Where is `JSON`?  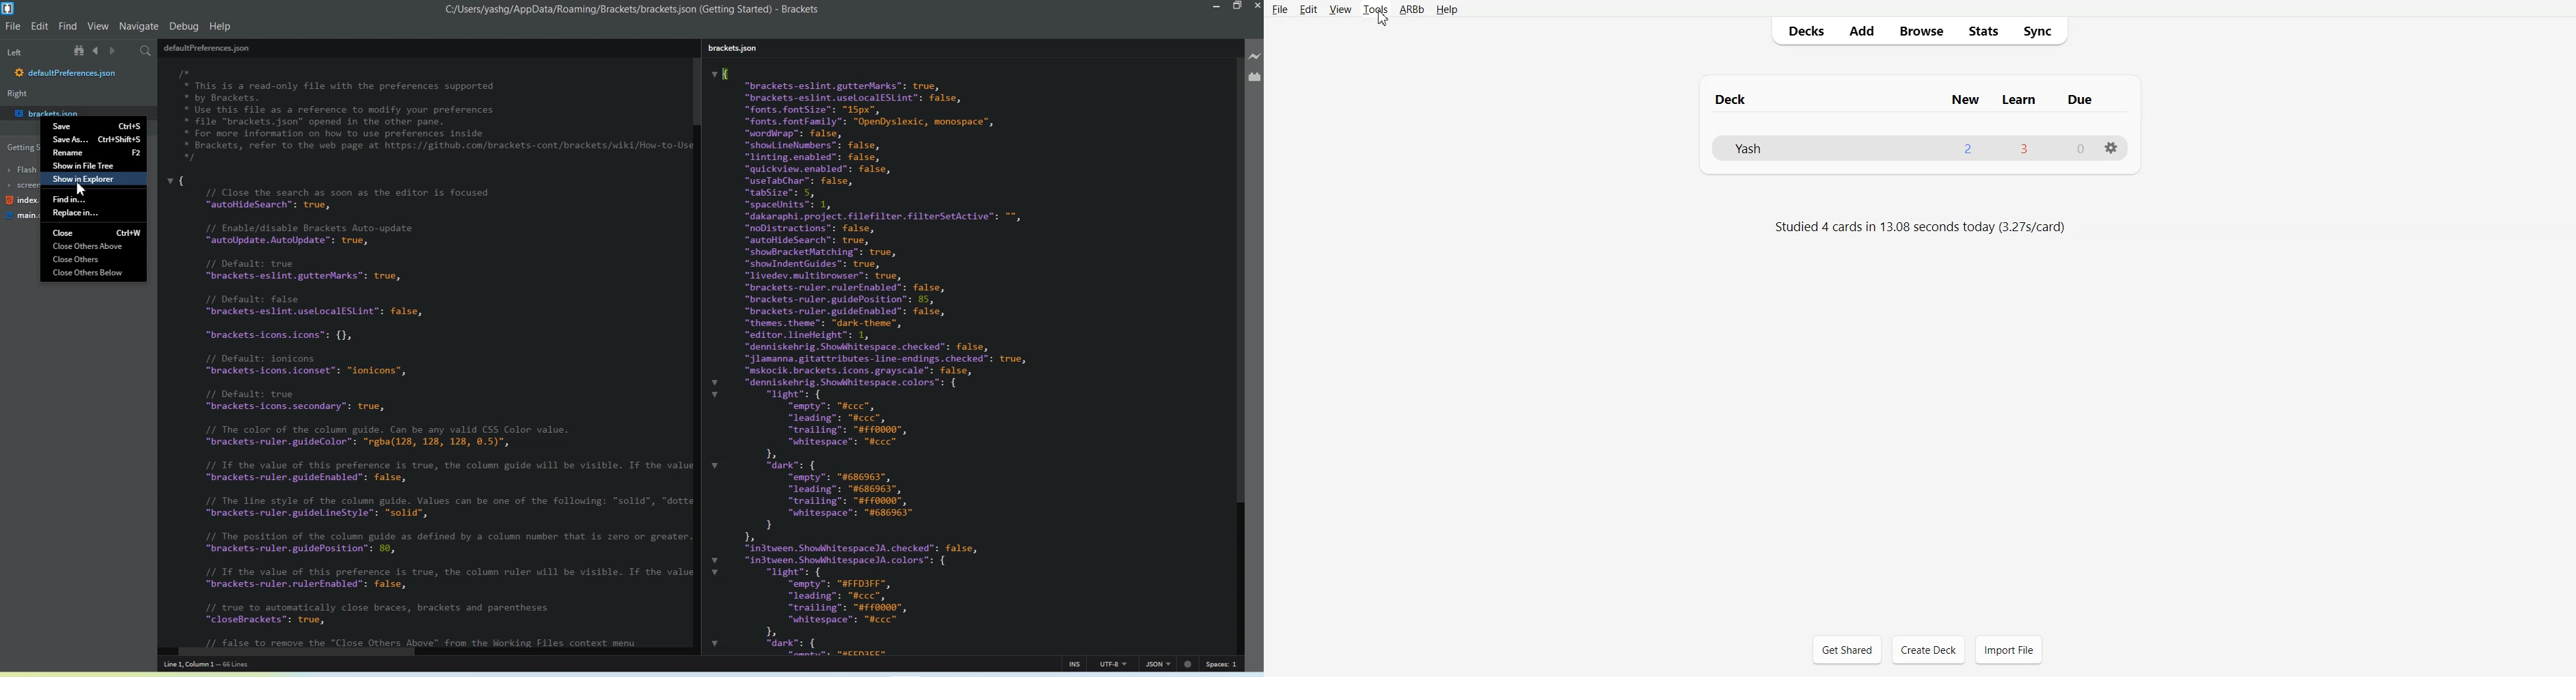
JSON is located at coordinates (1158, 663).